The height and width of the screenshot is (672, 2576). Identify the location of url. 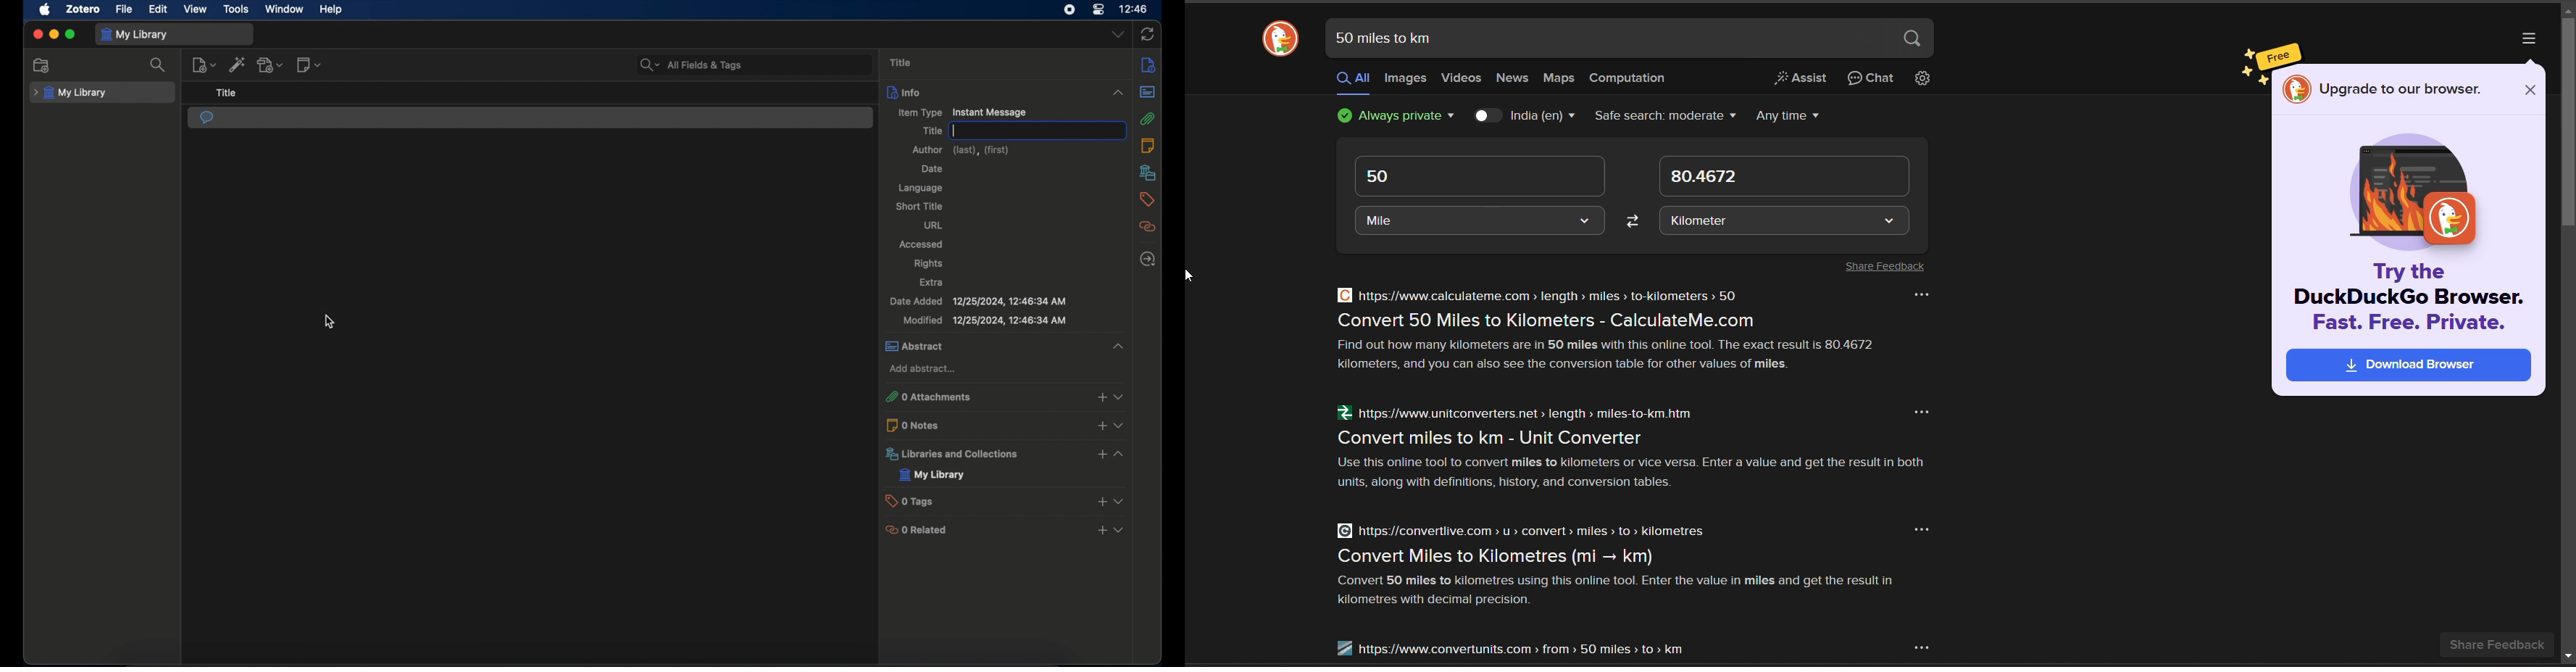
(933, 225).